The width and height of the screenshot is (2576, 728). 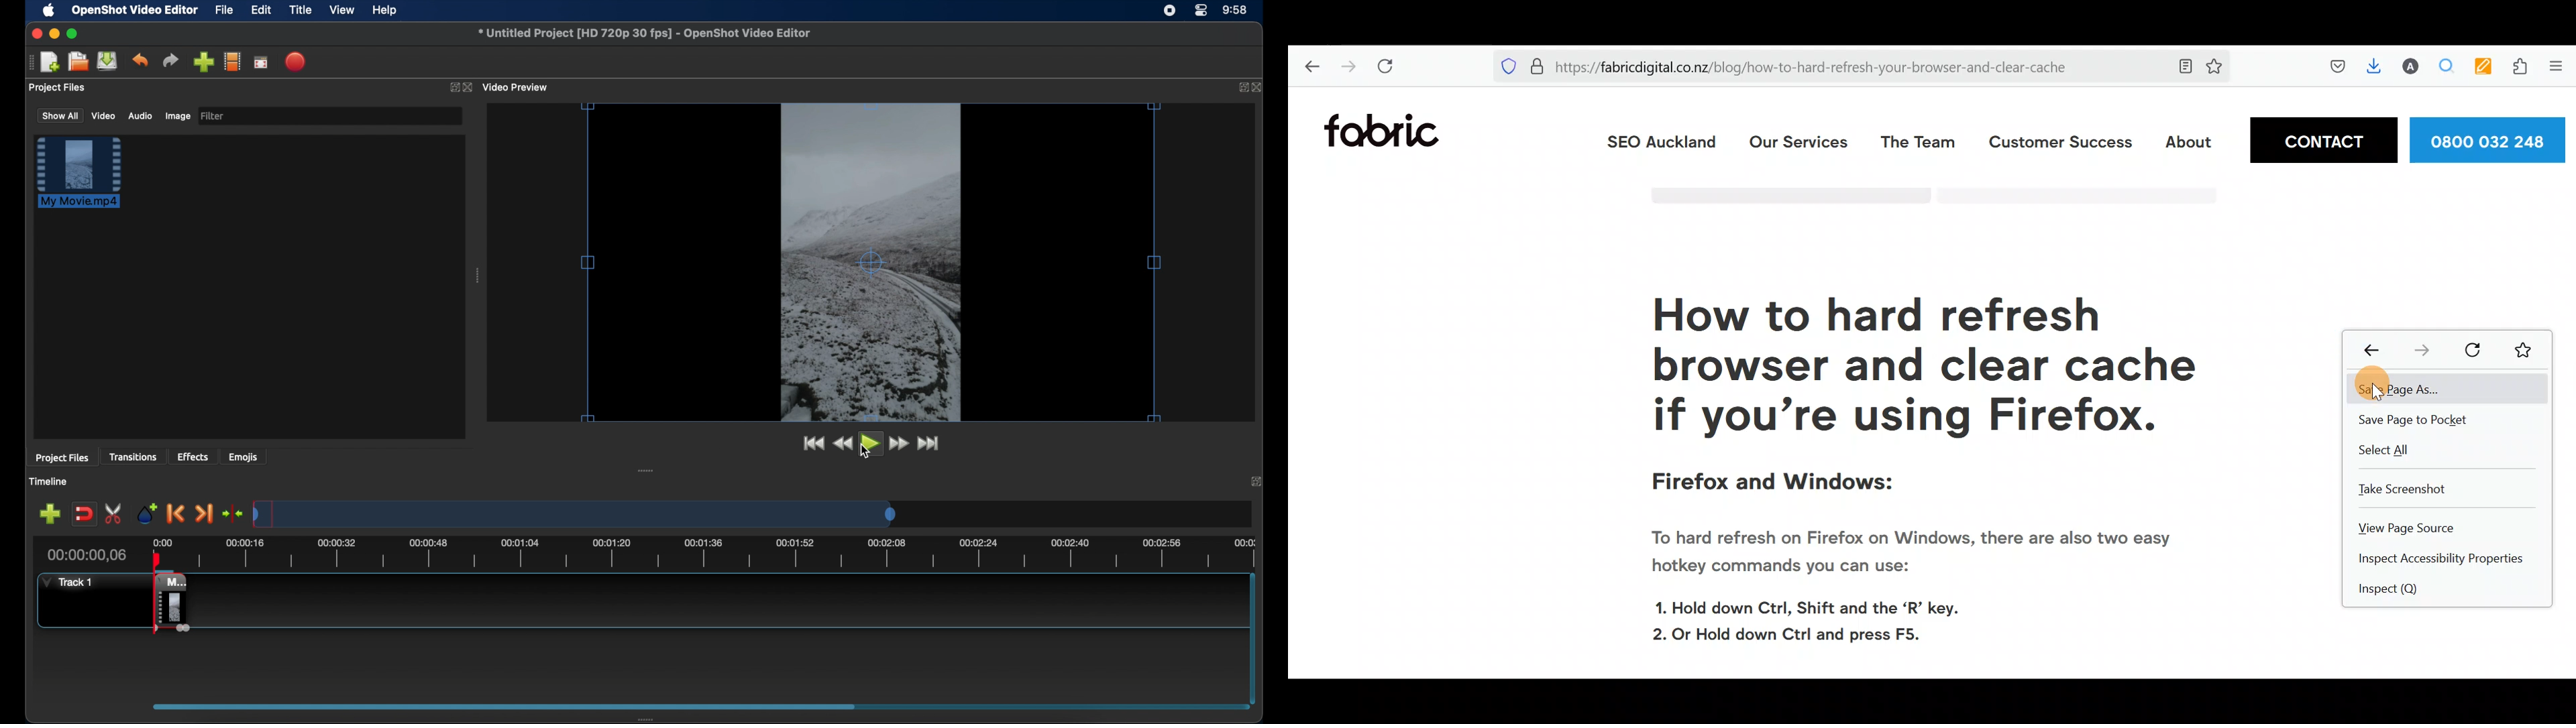 I want to click on 1. Hold down Ctrl, Shift and the ‘R’ key., so click(x=1818, y=605).